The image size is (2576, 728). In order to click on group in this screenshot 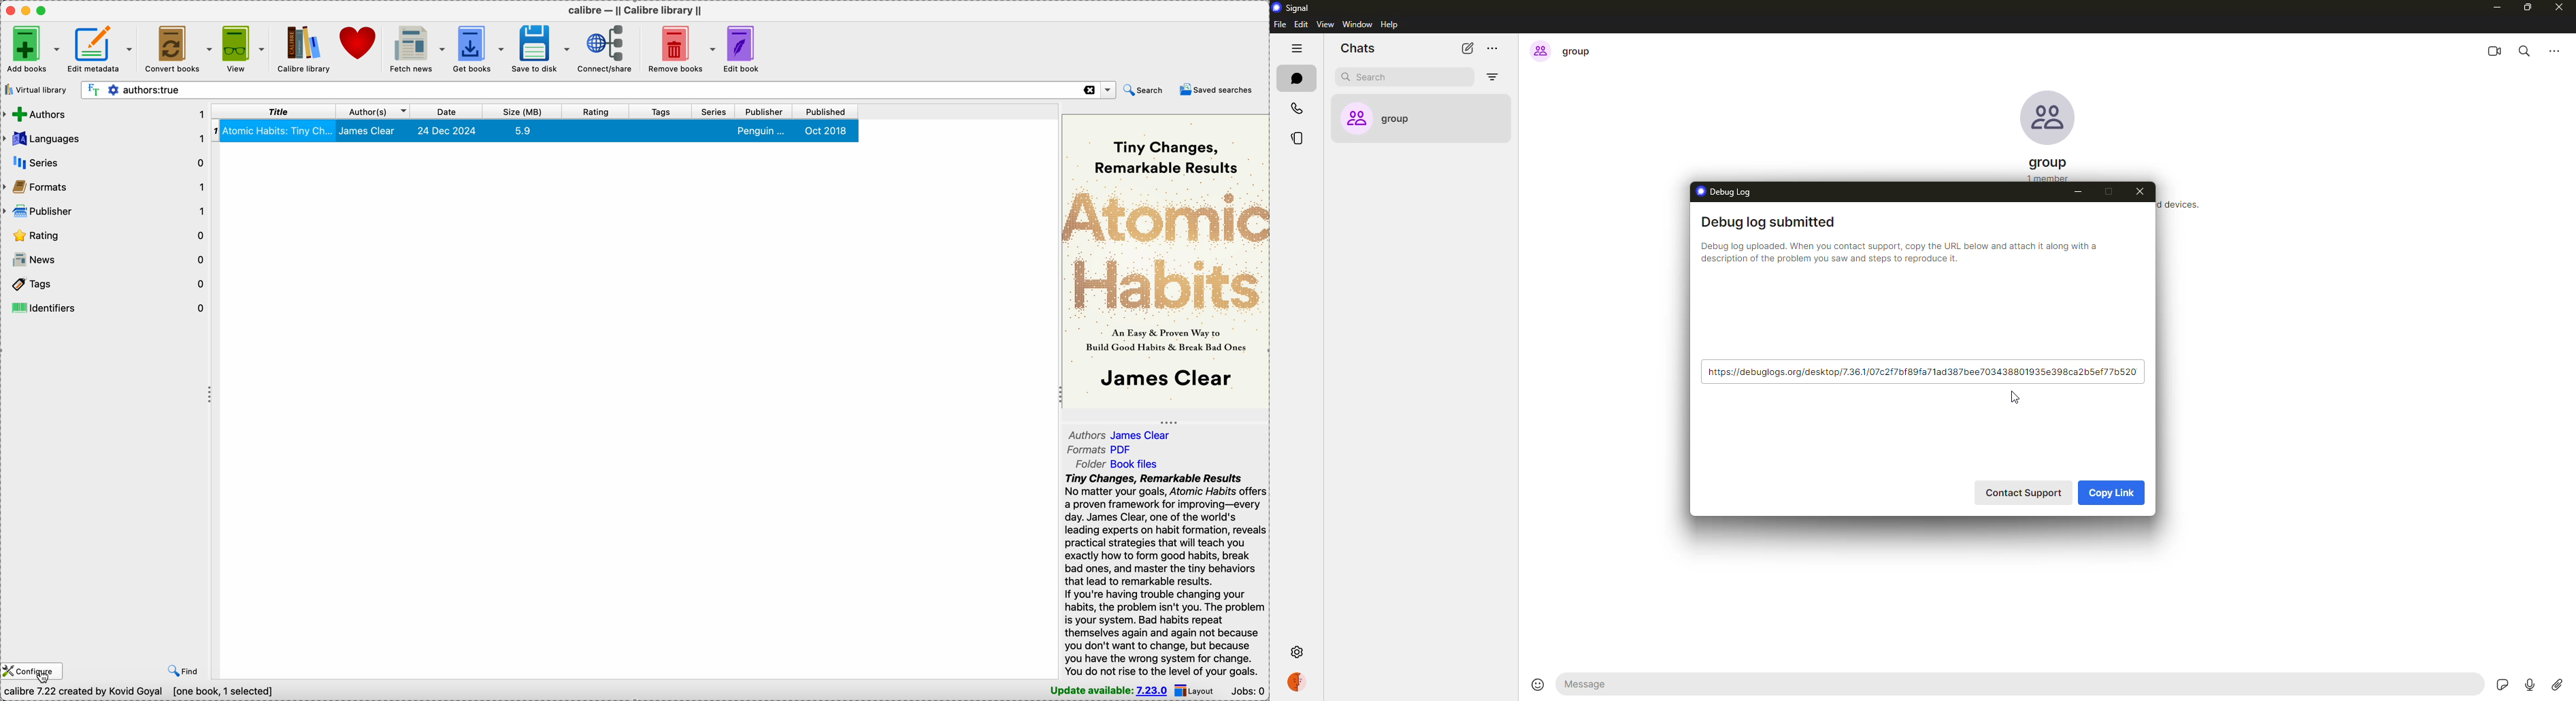, I will do `click(1414, 118)`.